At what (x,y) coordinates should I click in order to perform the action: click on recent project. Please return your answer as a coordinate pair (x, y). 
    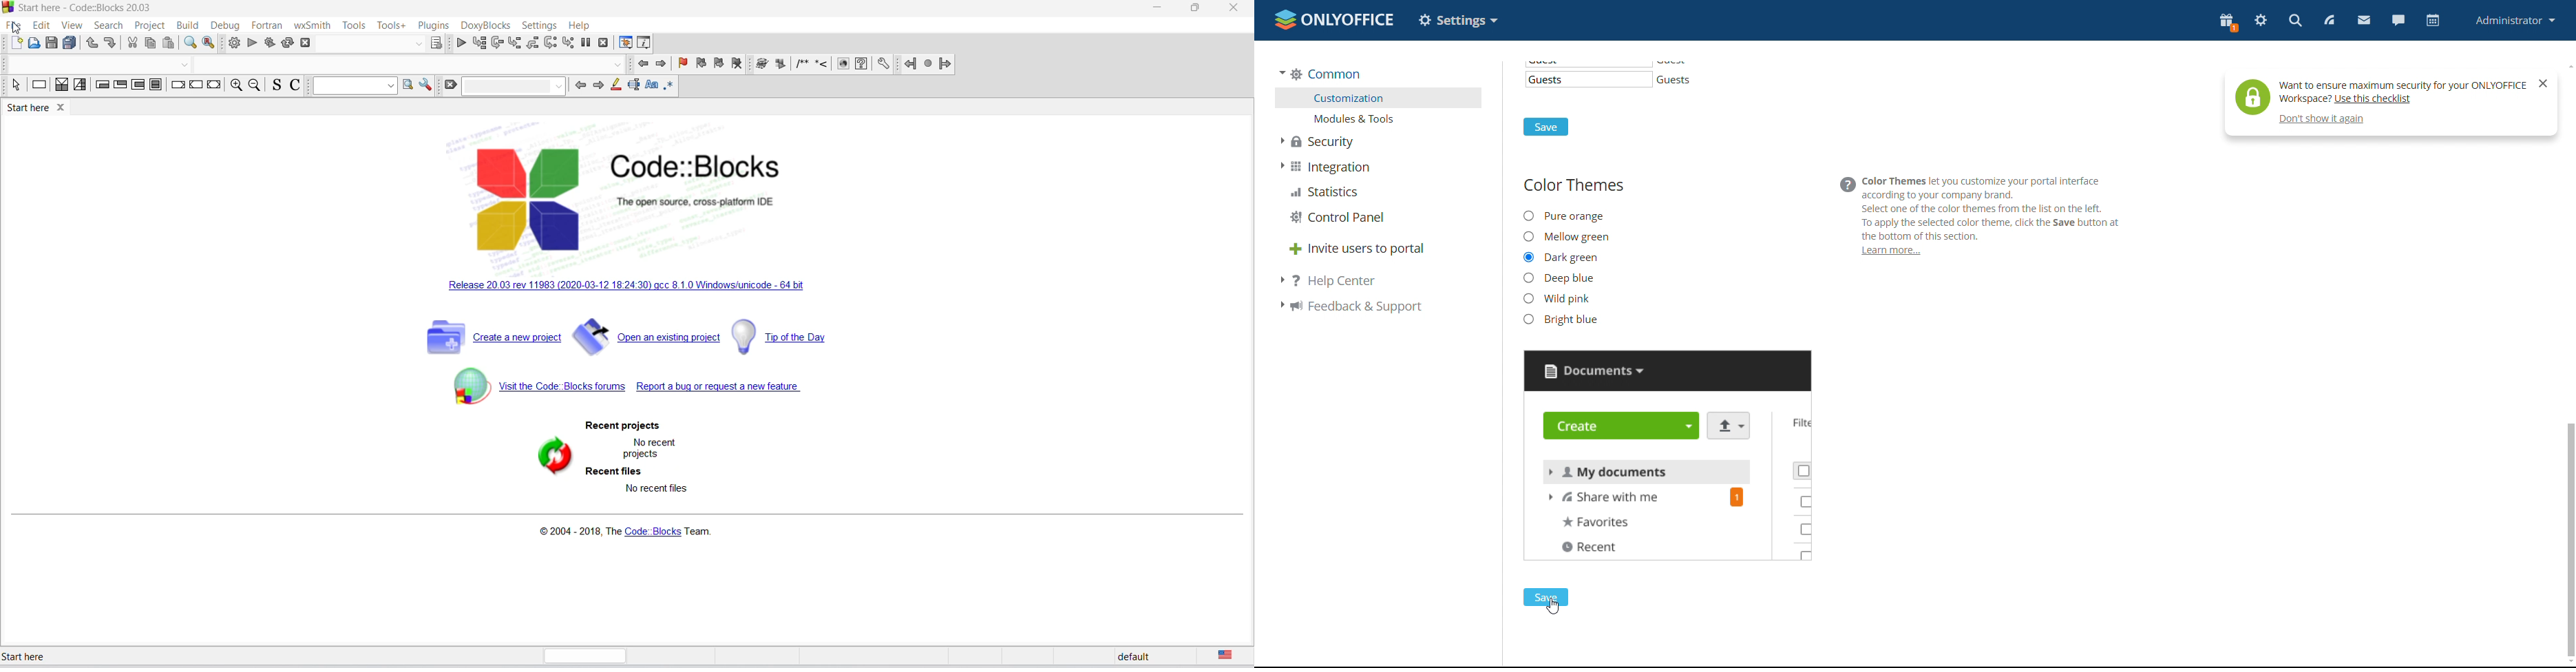
    Looking at the image, I should click on (618, 426).